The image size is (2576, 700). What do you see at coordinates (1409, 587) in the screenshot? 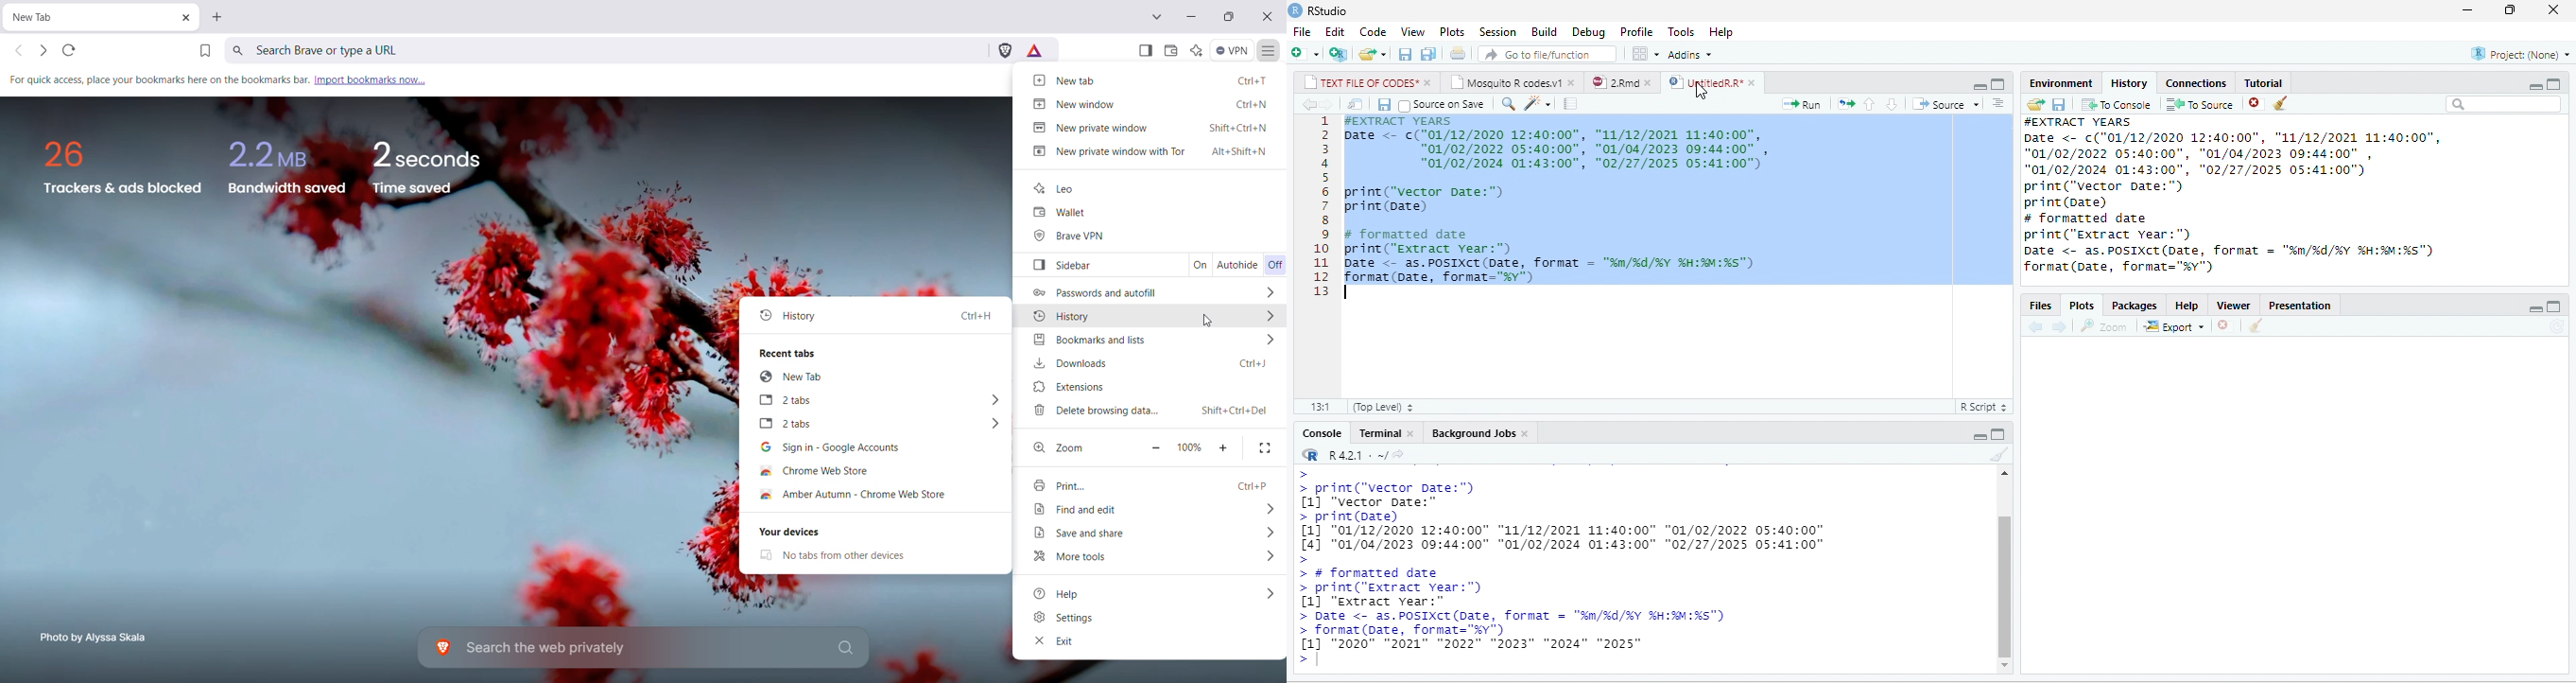
I see `> # formatted date> print("Extract Year:")[1] "Extract Year:"` at bounding box center [1409, 587].